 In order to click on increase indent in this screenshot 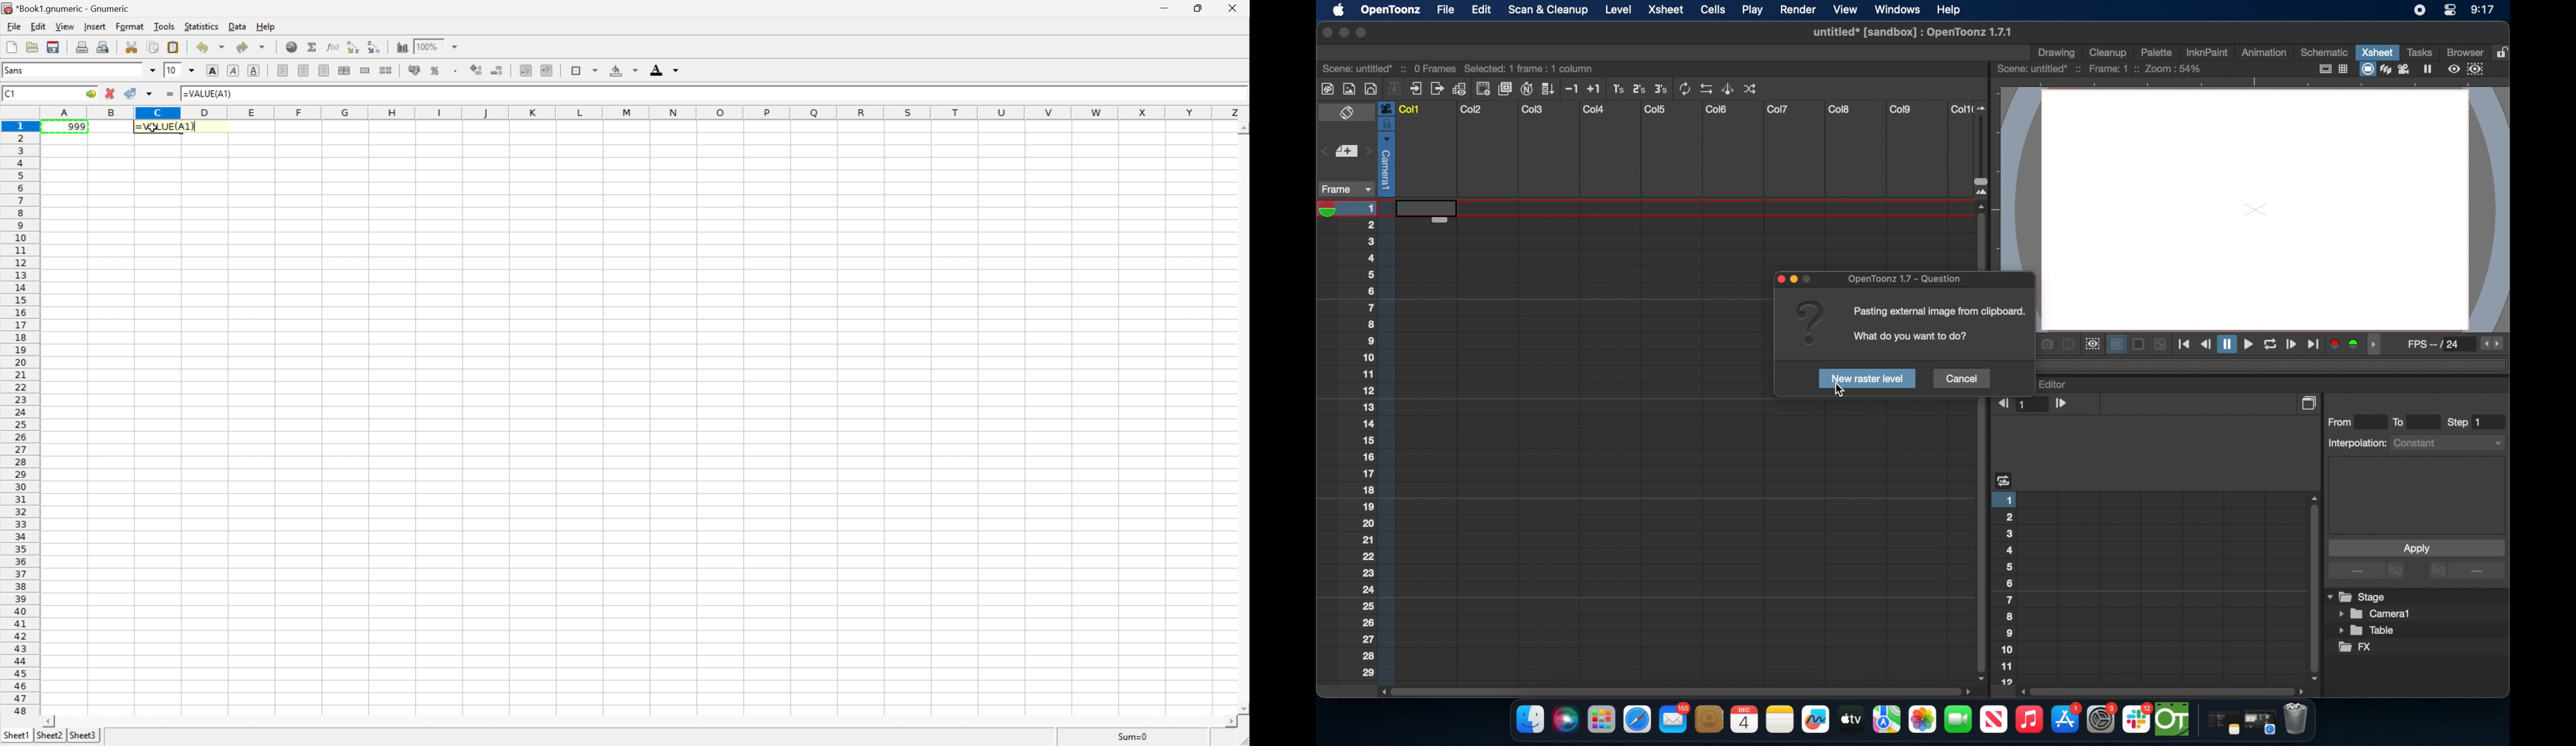, I will do `click(546, 70)`.